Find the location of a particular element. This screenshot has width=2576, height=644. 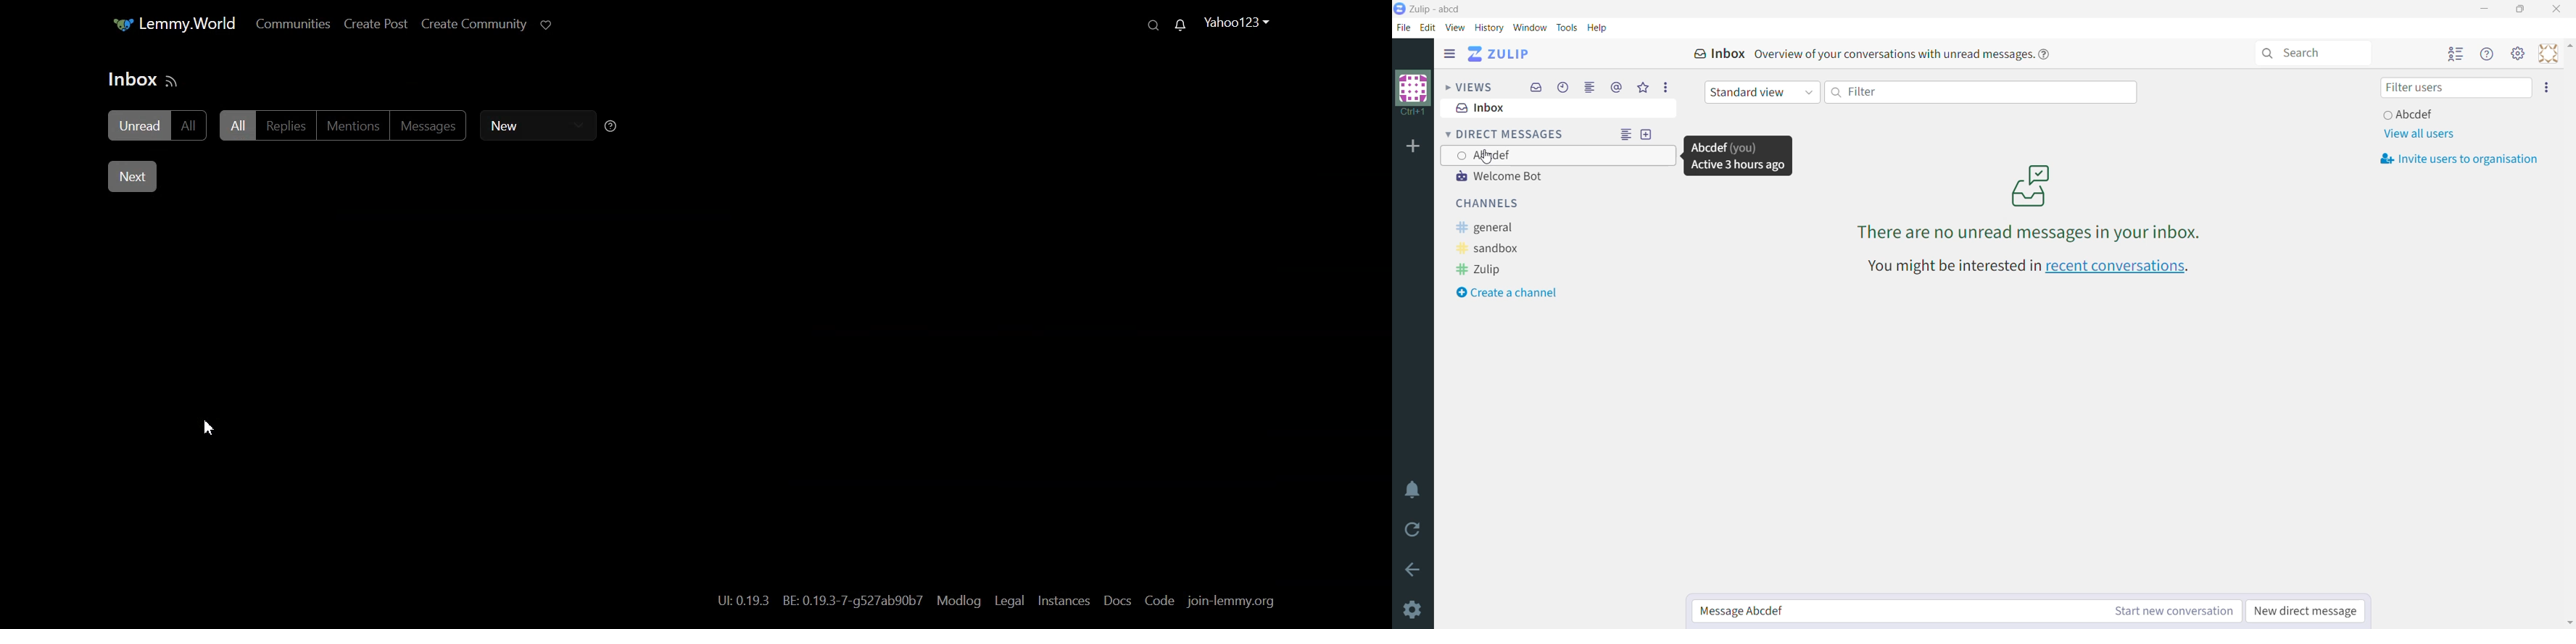

You might be interested in recent conversations - Click link to open recent conversations is located at coordinates (2031, 267).